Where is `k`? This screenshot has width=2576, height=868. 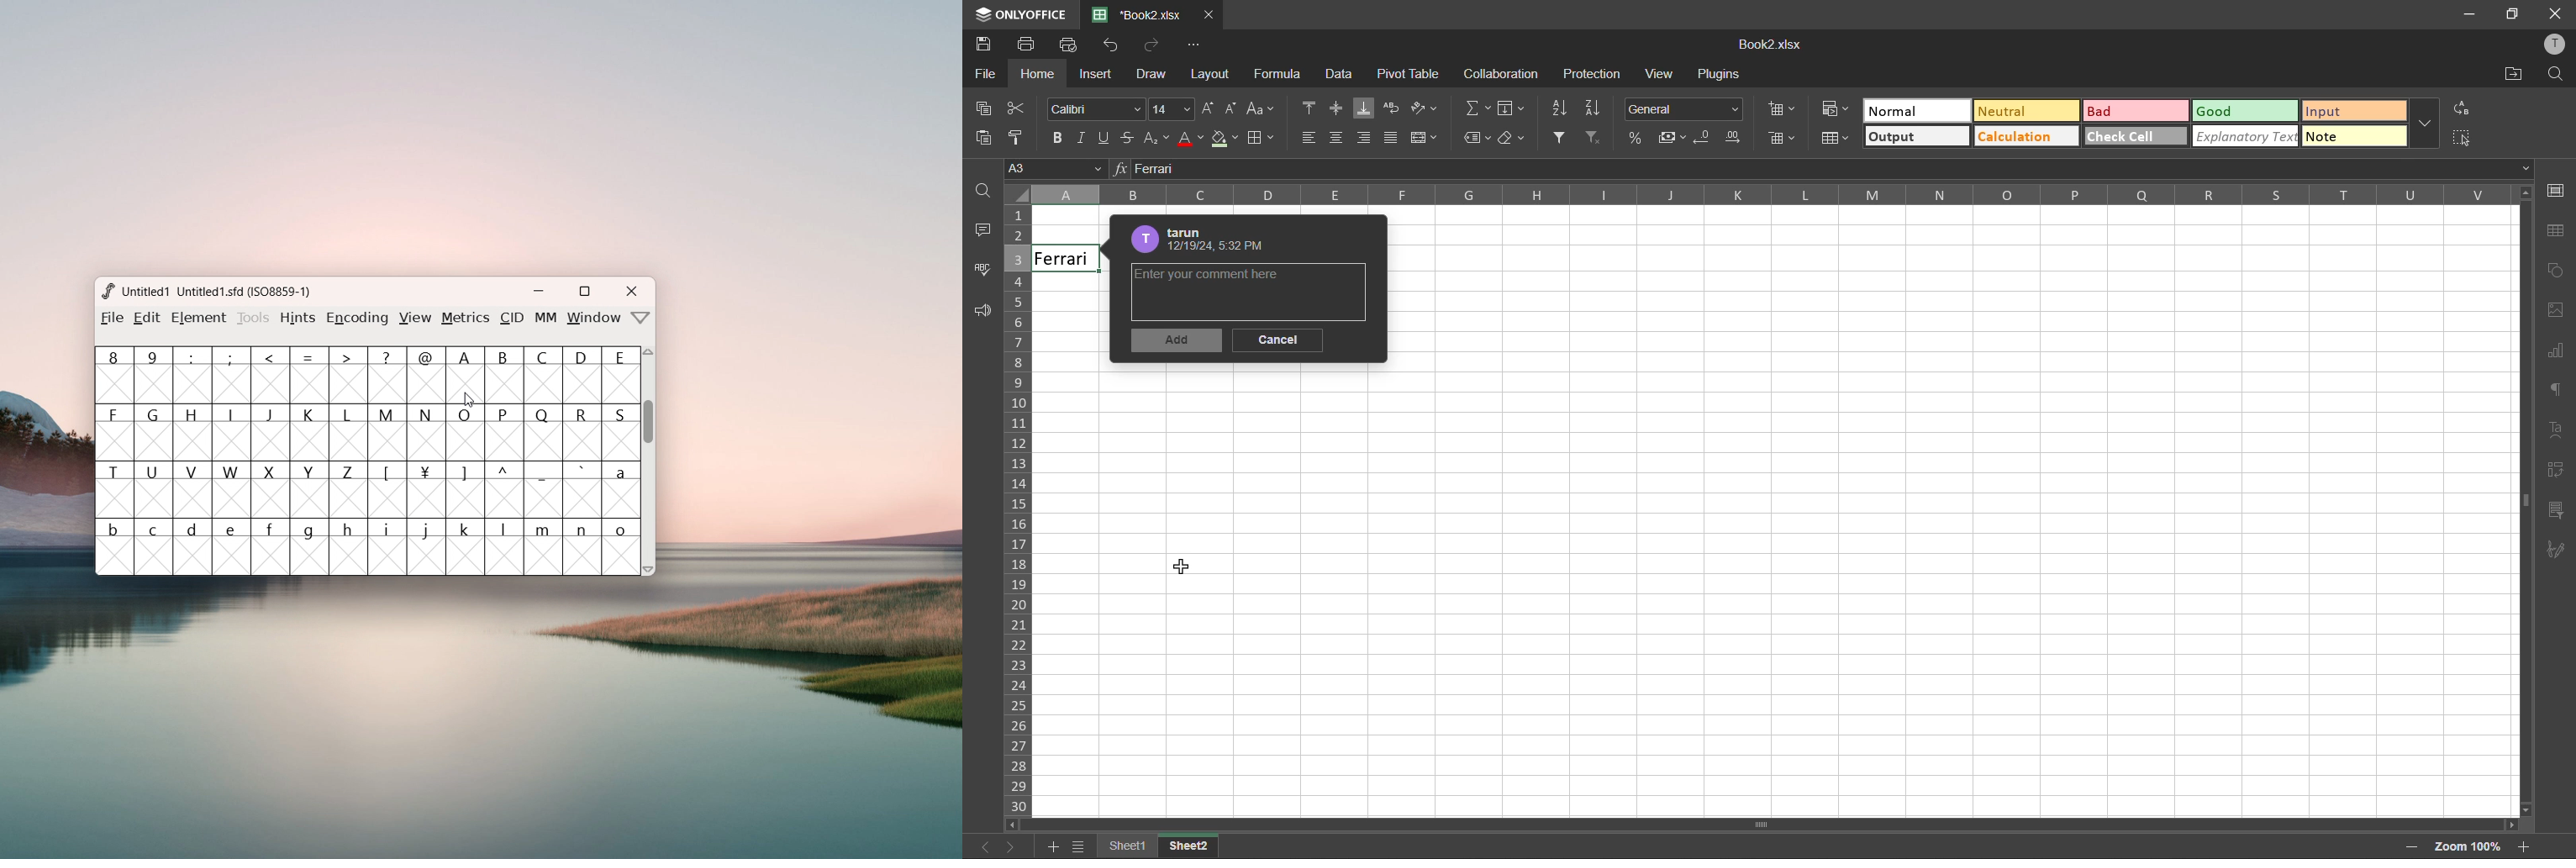 k is located at coordinates (467, 548).